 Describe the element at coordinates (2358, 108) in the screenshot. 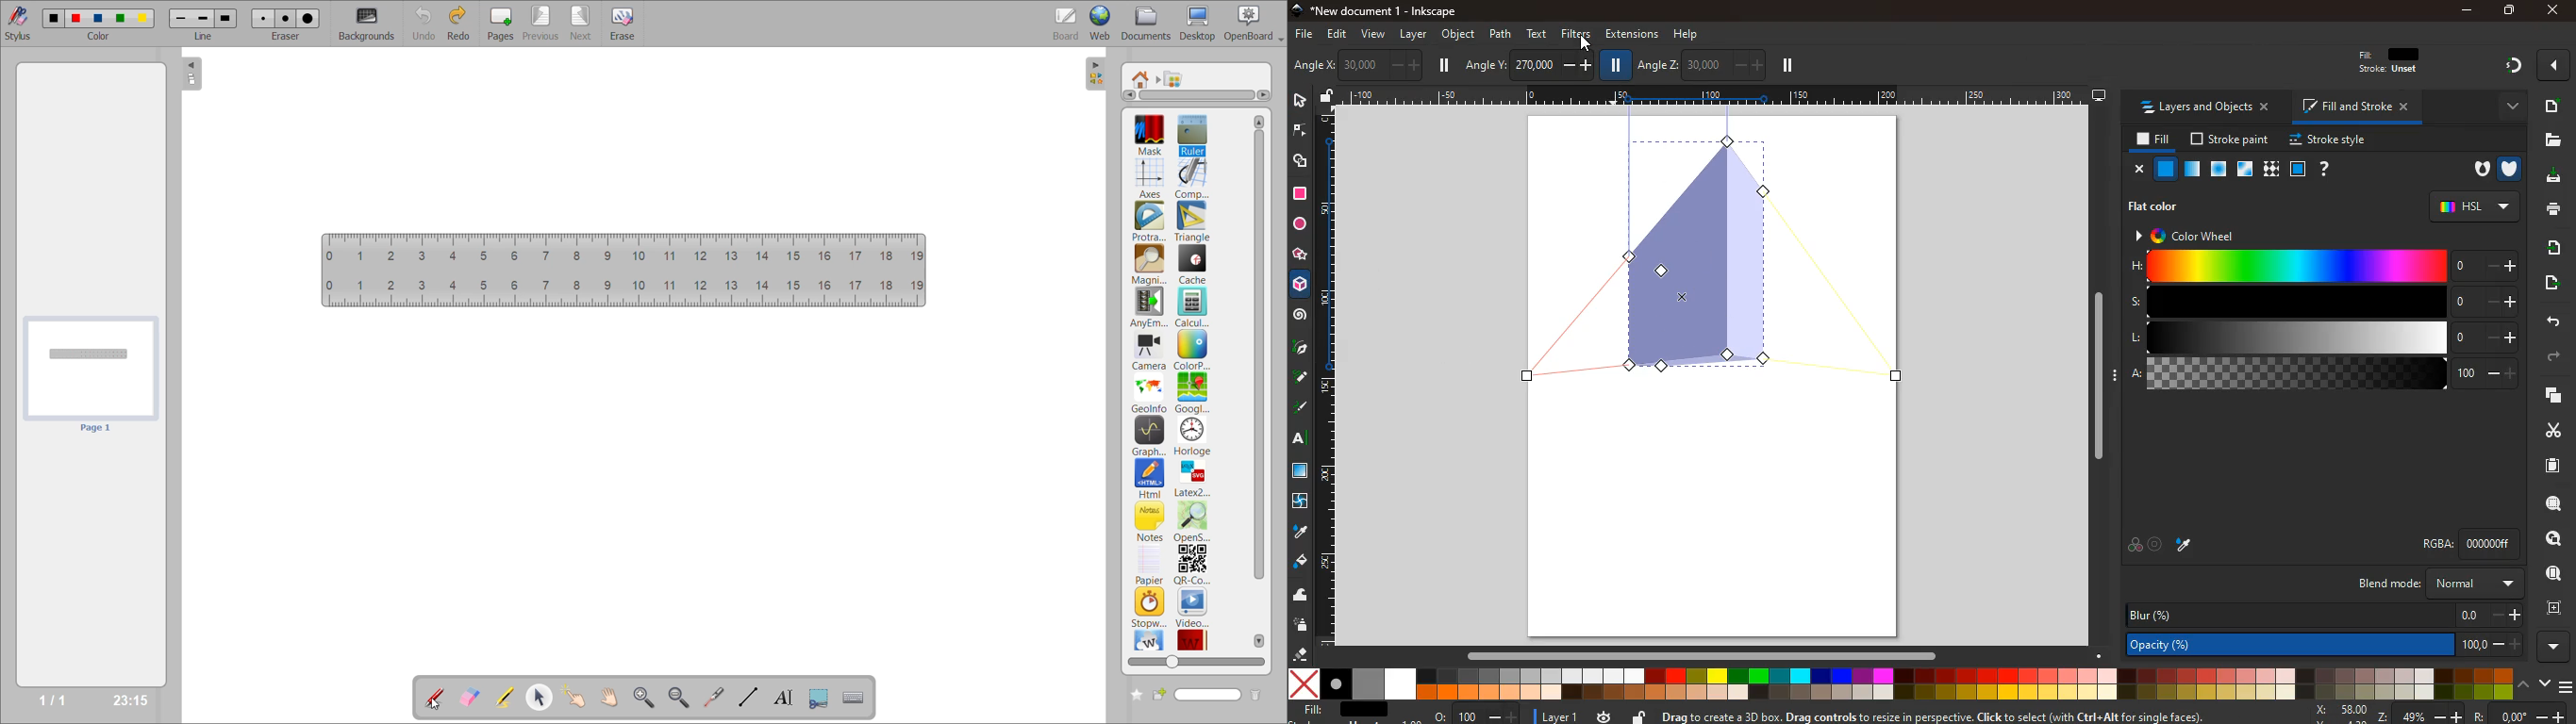

I see `fill and stroke` at that location.